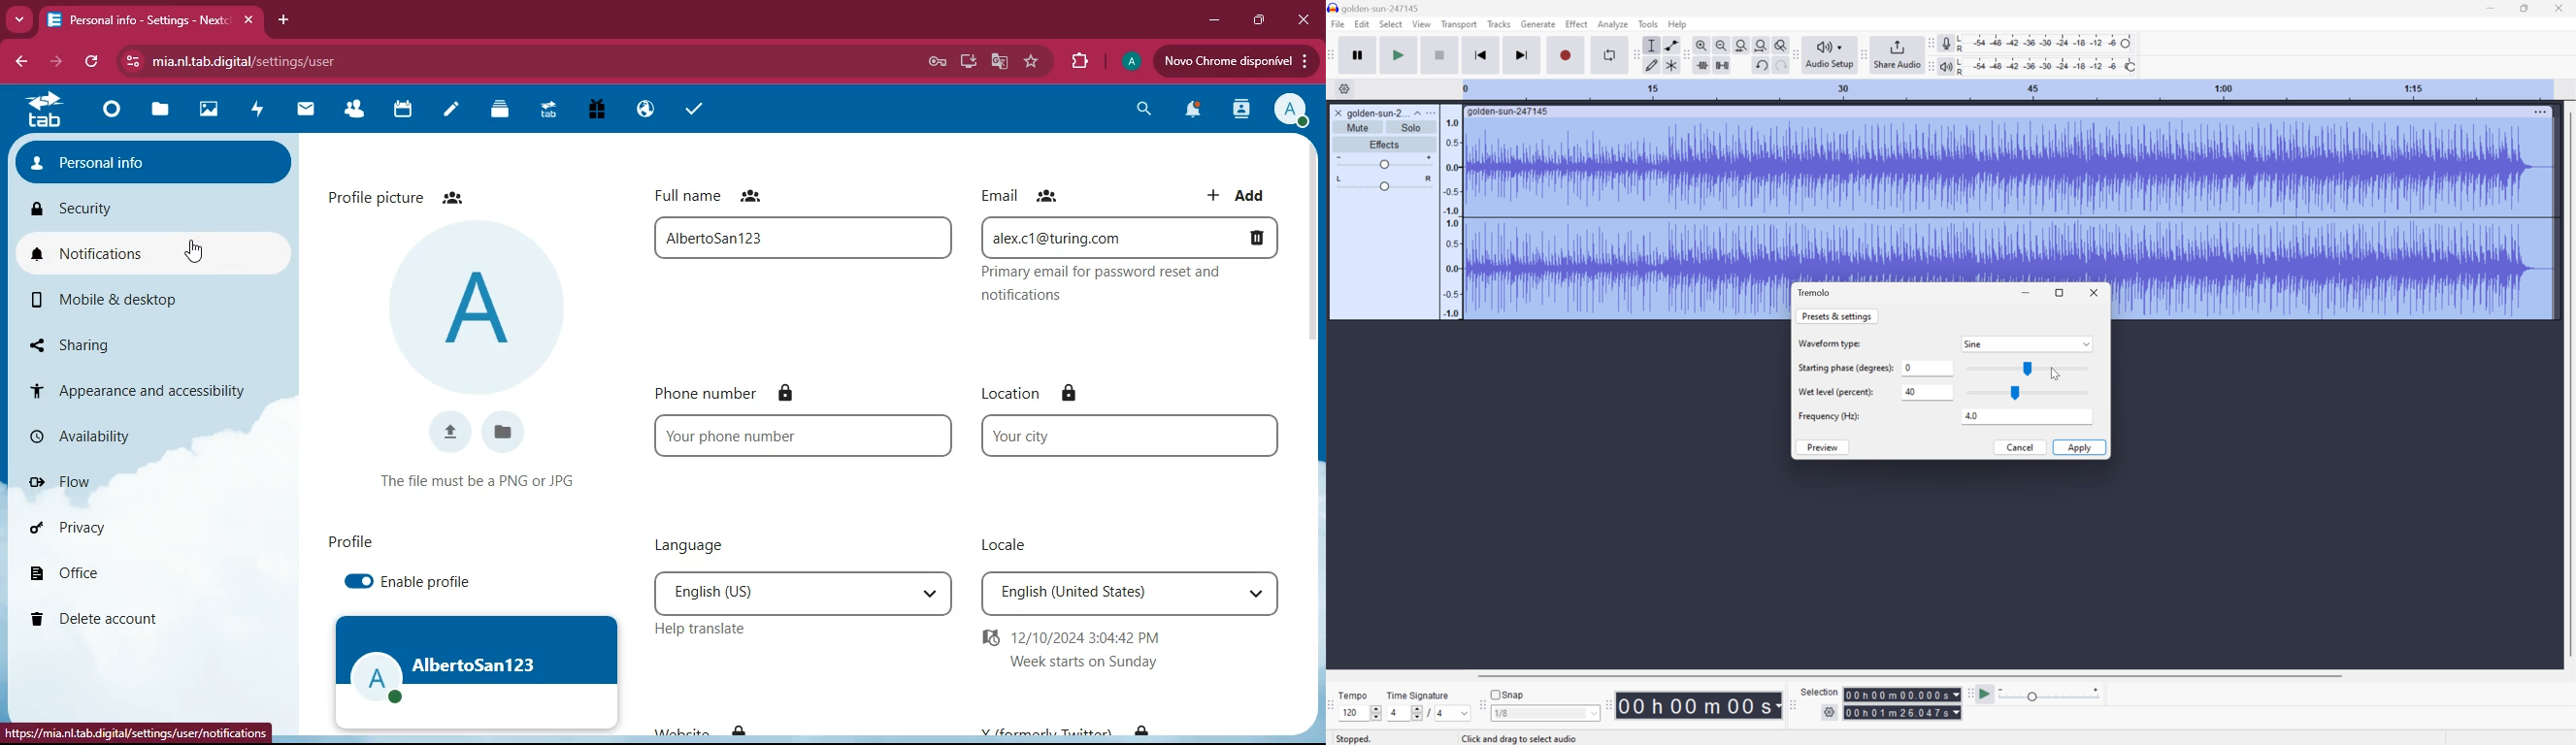 Image resolution: width=2576 pixels, height=756 pixels. What do you see at coordinates (1929, 394) in the screenshot?
I see `40` at bounding box center [1929, 394].